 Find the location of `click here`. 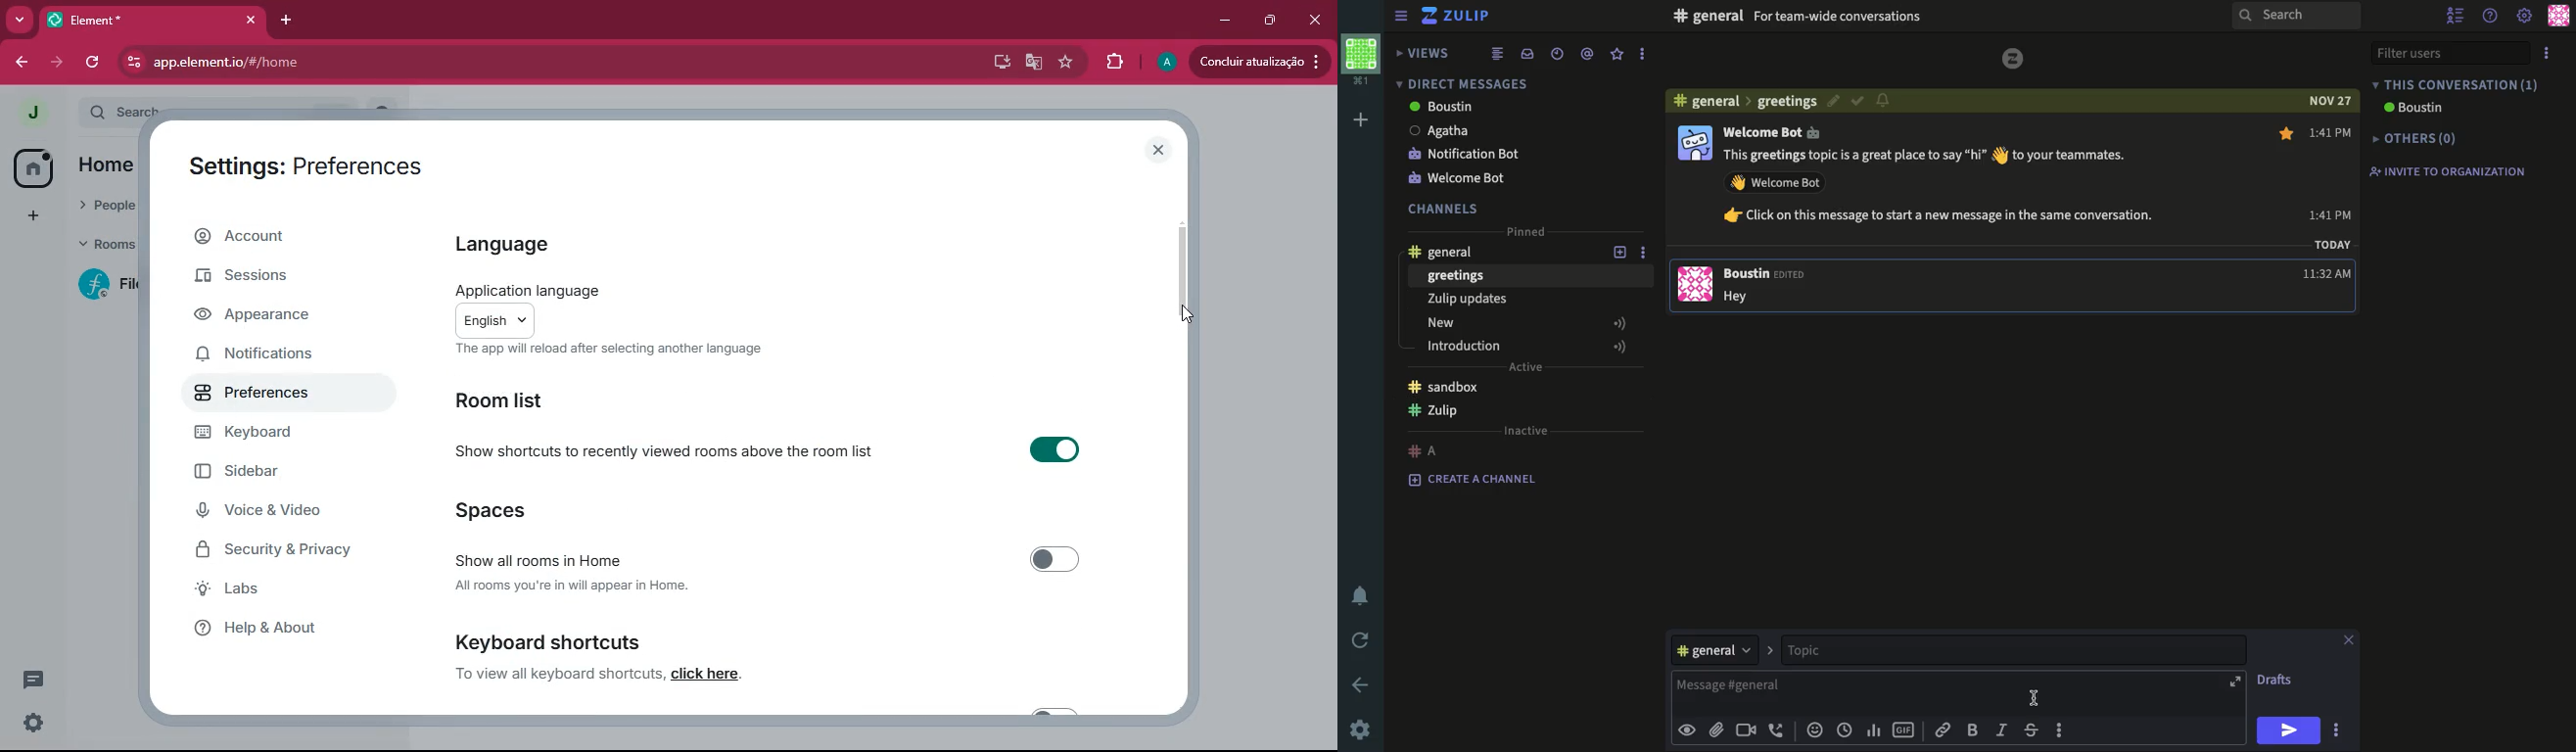

click here is located at coordinates (707, 675).